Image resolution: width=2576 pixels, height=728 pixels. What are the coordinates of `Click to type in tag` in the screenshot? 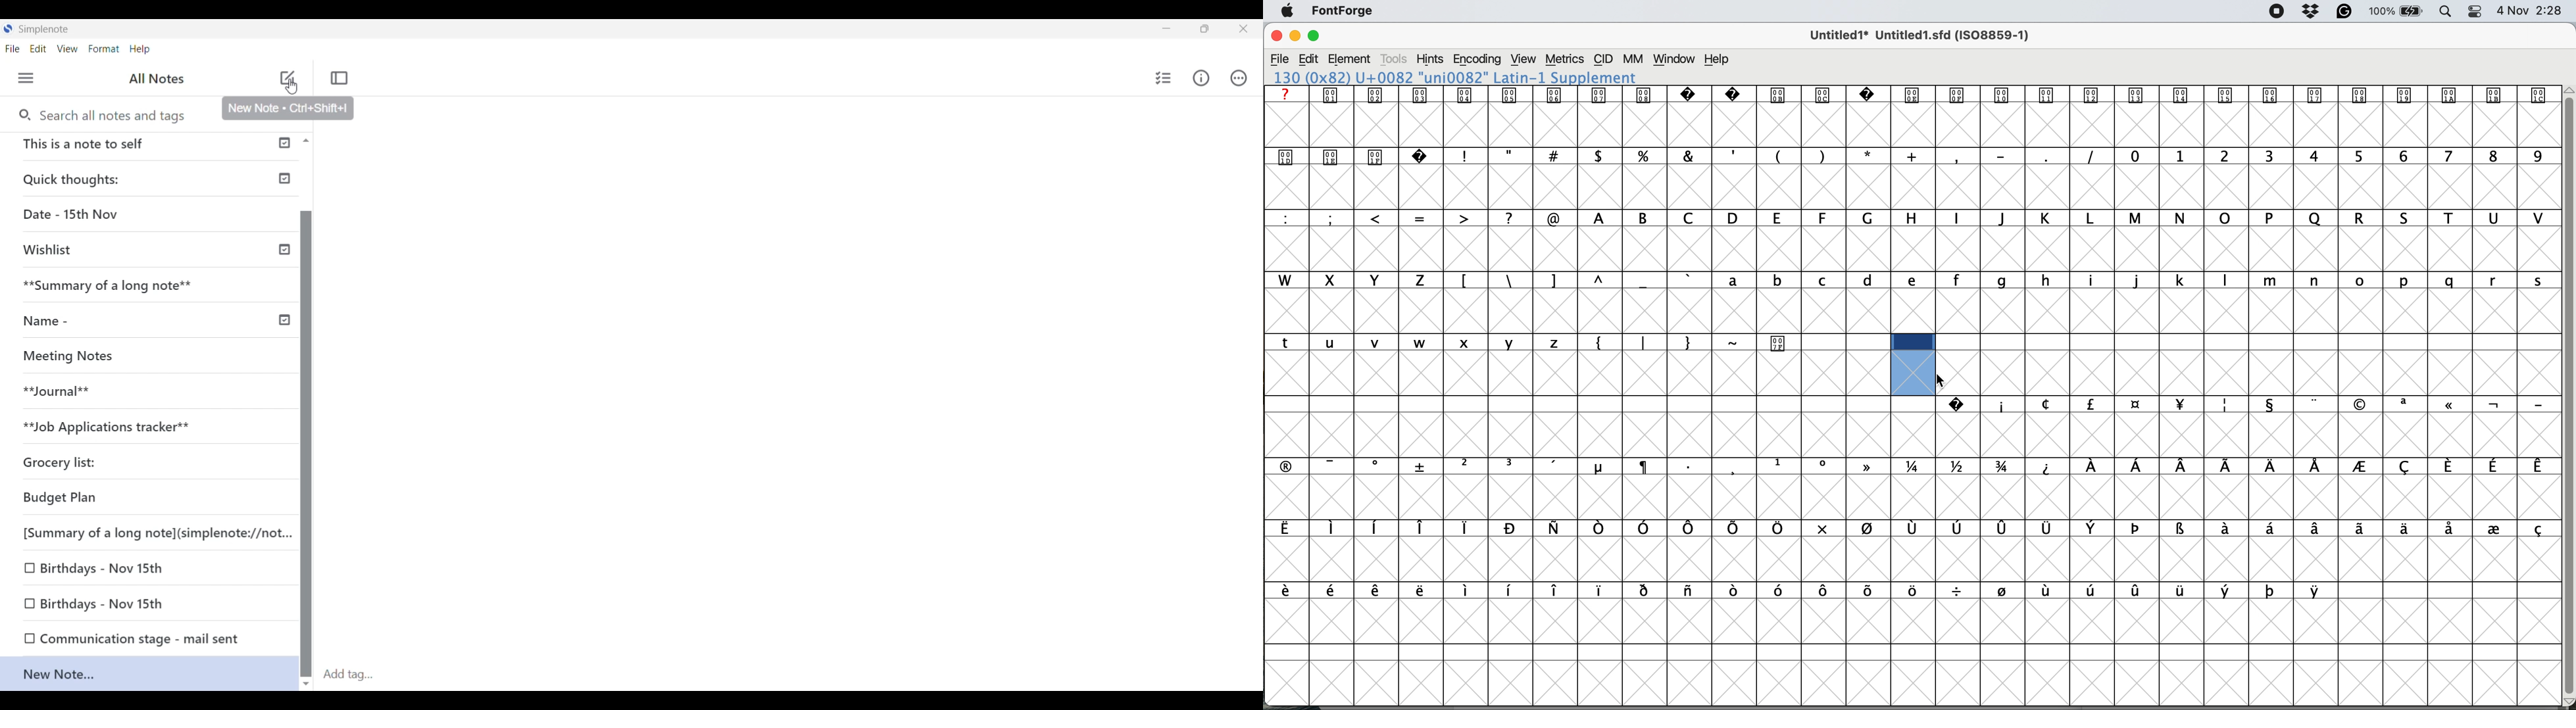 It's located at (347, 675).